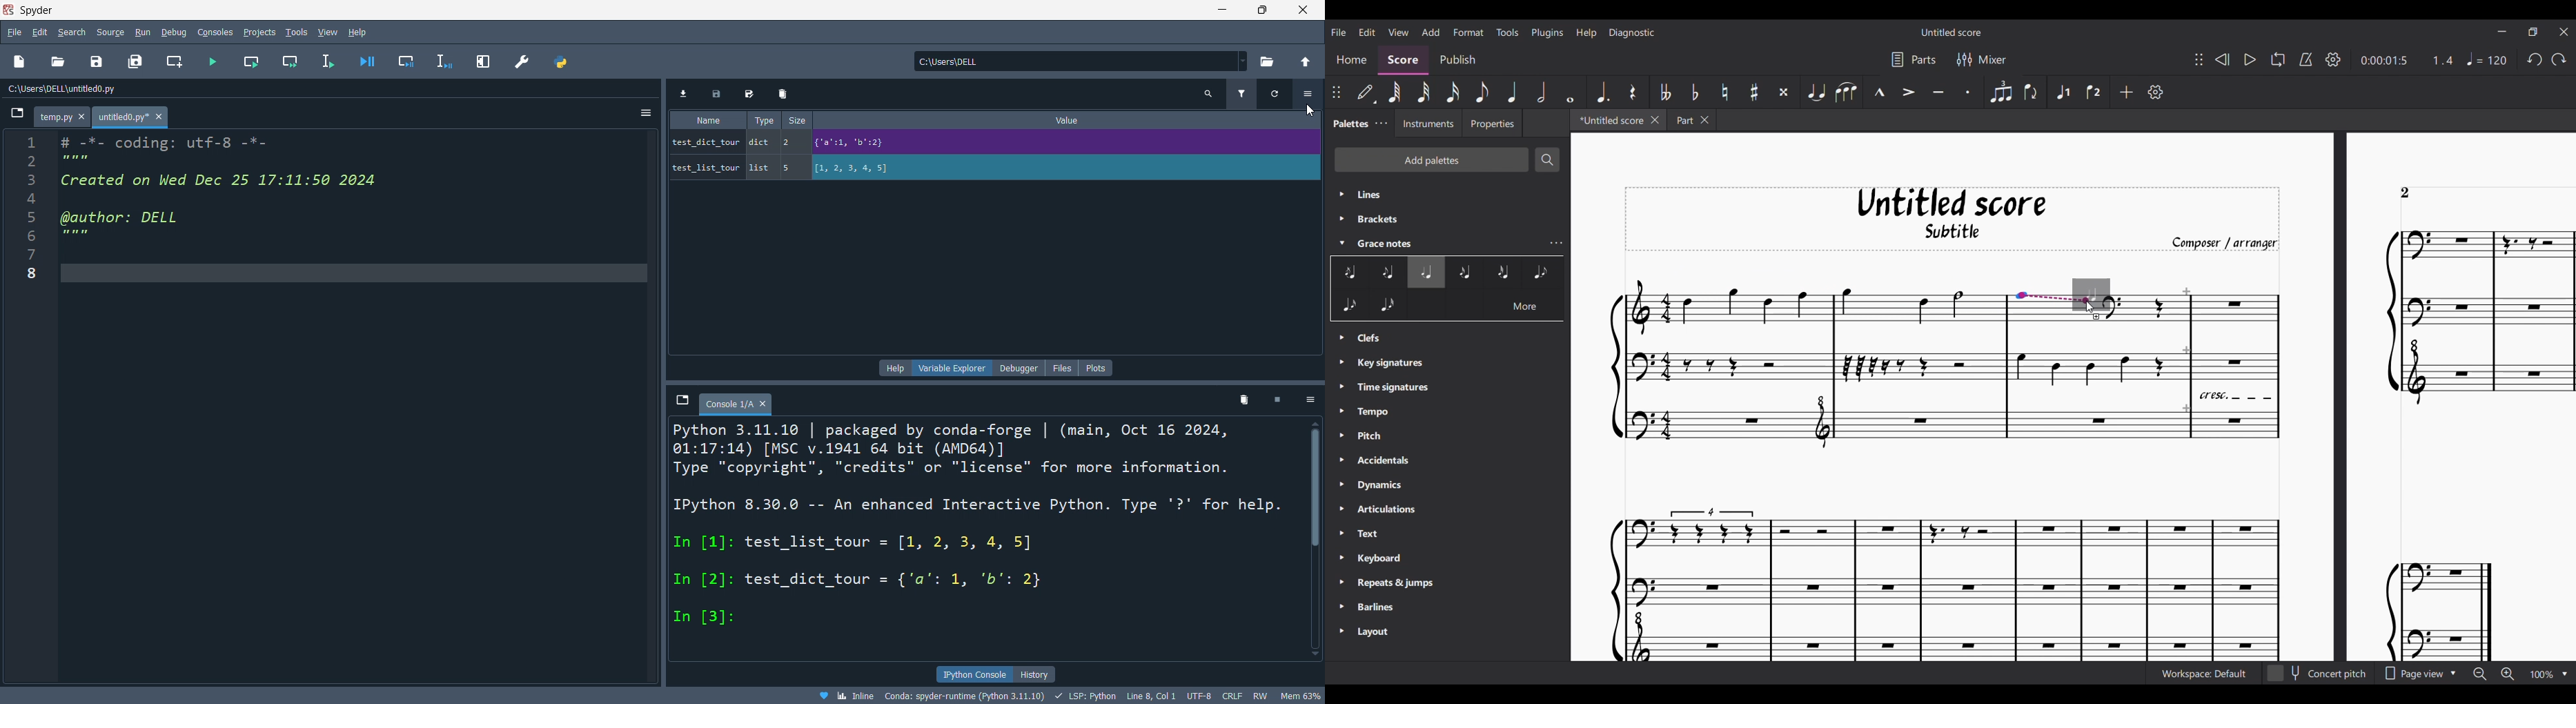  Describe the element at coordinates (14, 115) in the screenshot. I see `browse tabs` at that location.